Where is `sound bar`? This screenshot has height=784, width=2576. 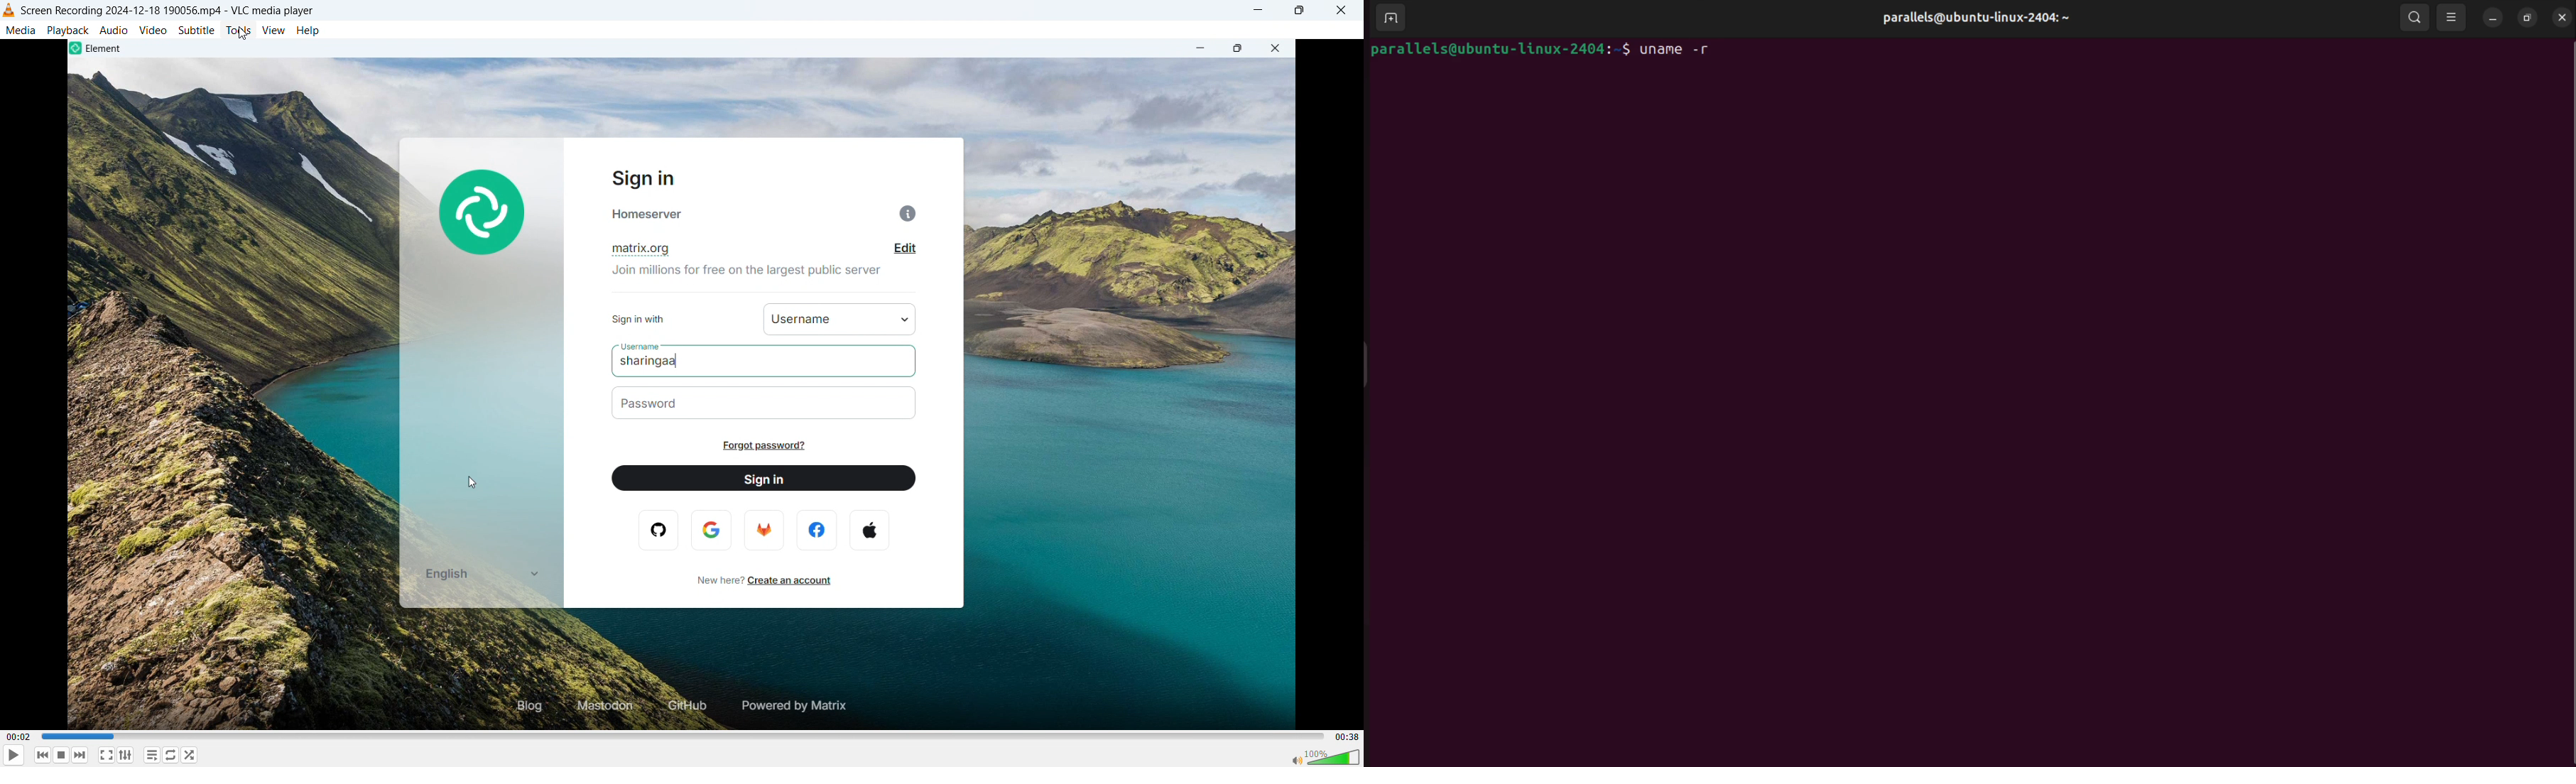 sound bar is located at coordinates (1317, 756).